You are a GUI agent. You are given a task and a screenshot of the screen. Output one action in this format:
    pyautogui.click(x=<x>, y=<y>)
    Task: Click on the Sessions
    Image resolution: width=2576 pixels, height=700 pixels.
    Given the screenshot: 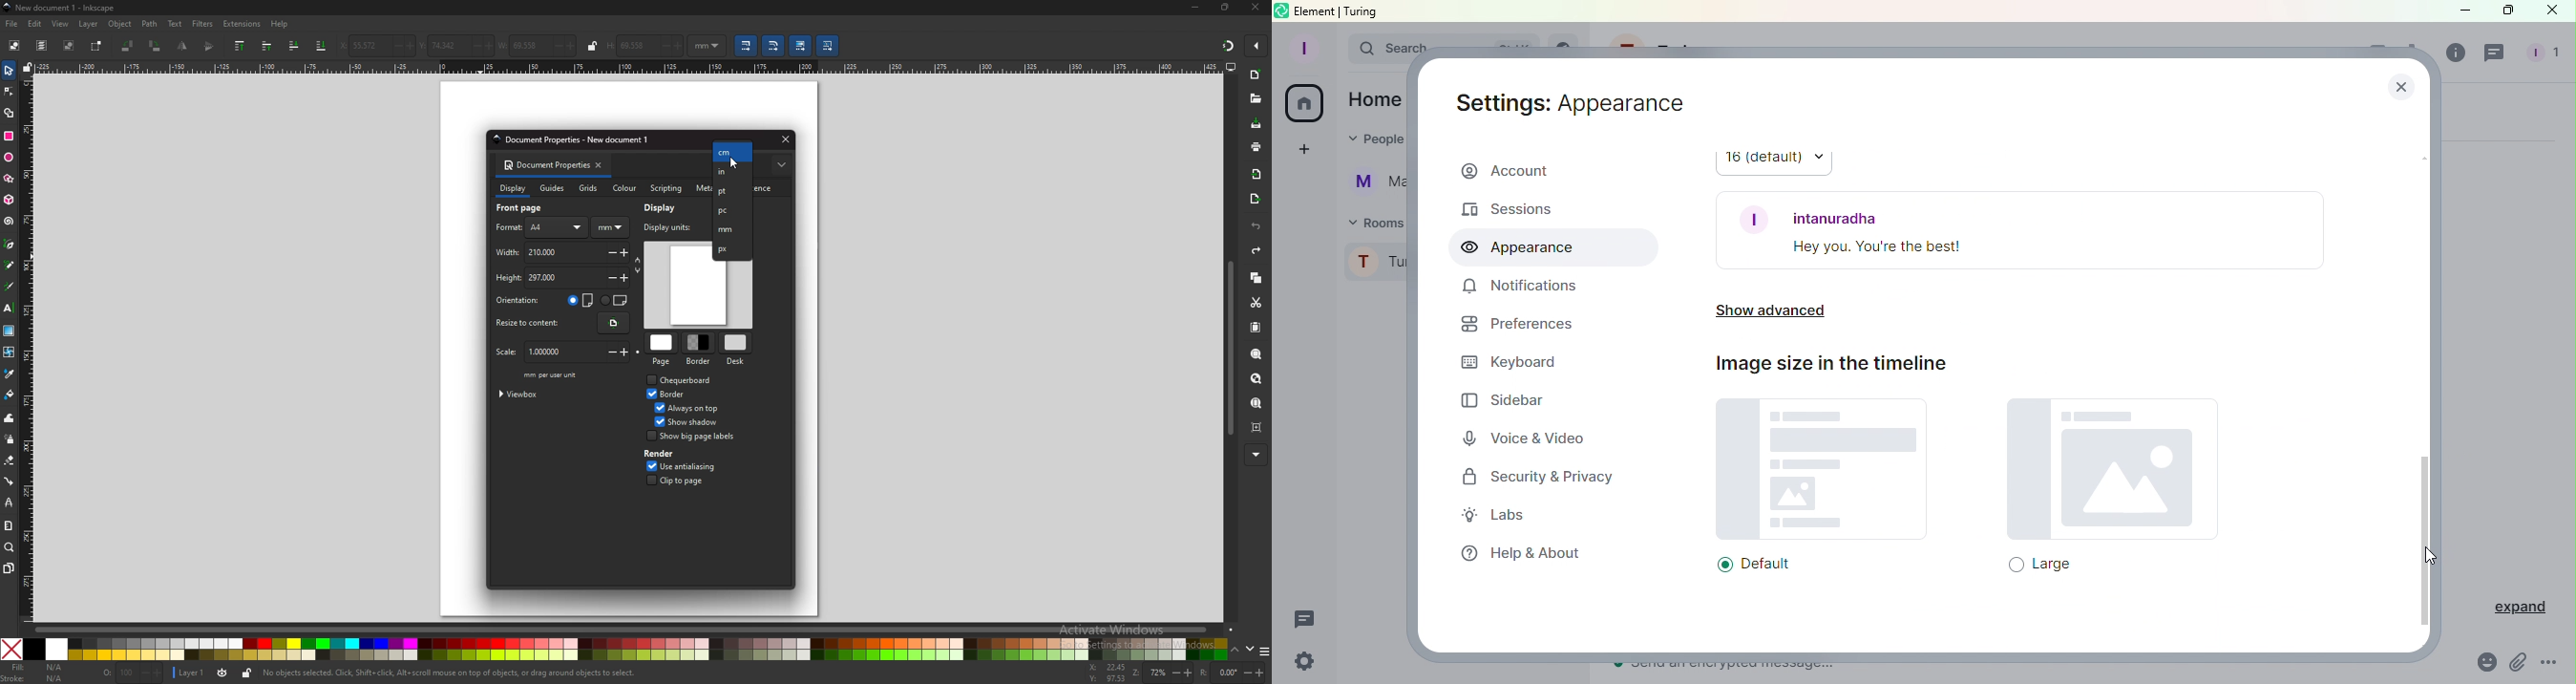 What is the action you would take?
    pyautogui.click(x=1517, y=209)
    